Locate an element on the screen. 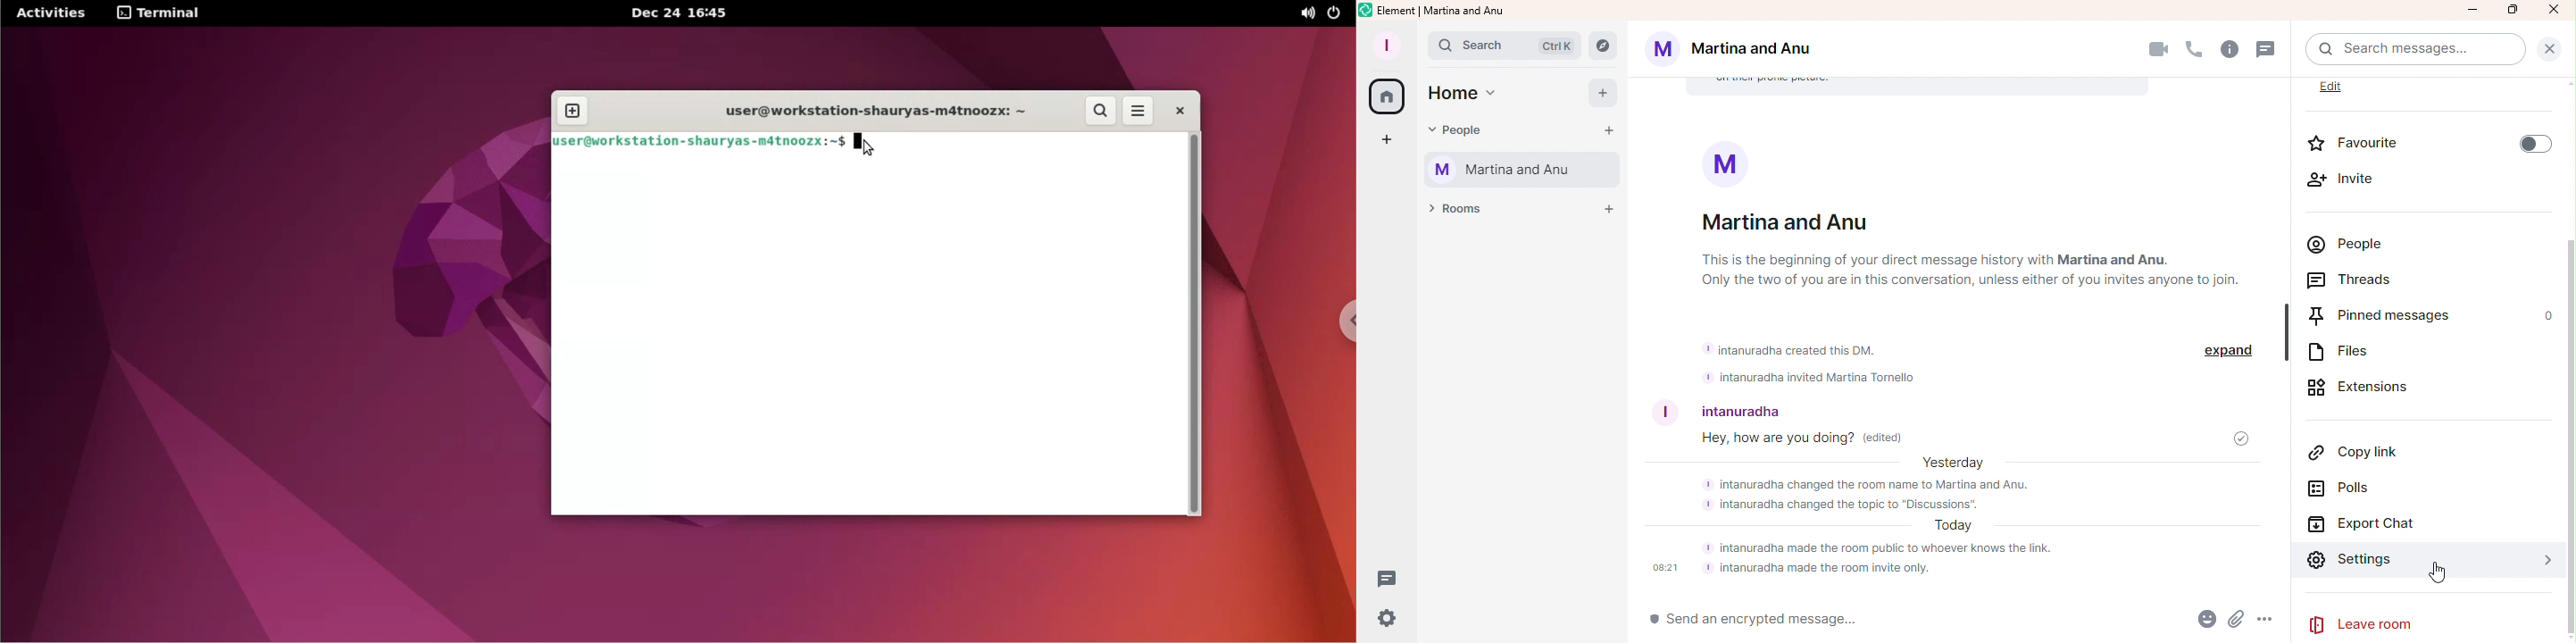 Image resolution: width=2576 pixels, height=644 pixels. Files is located at coordinates (2349, 352).